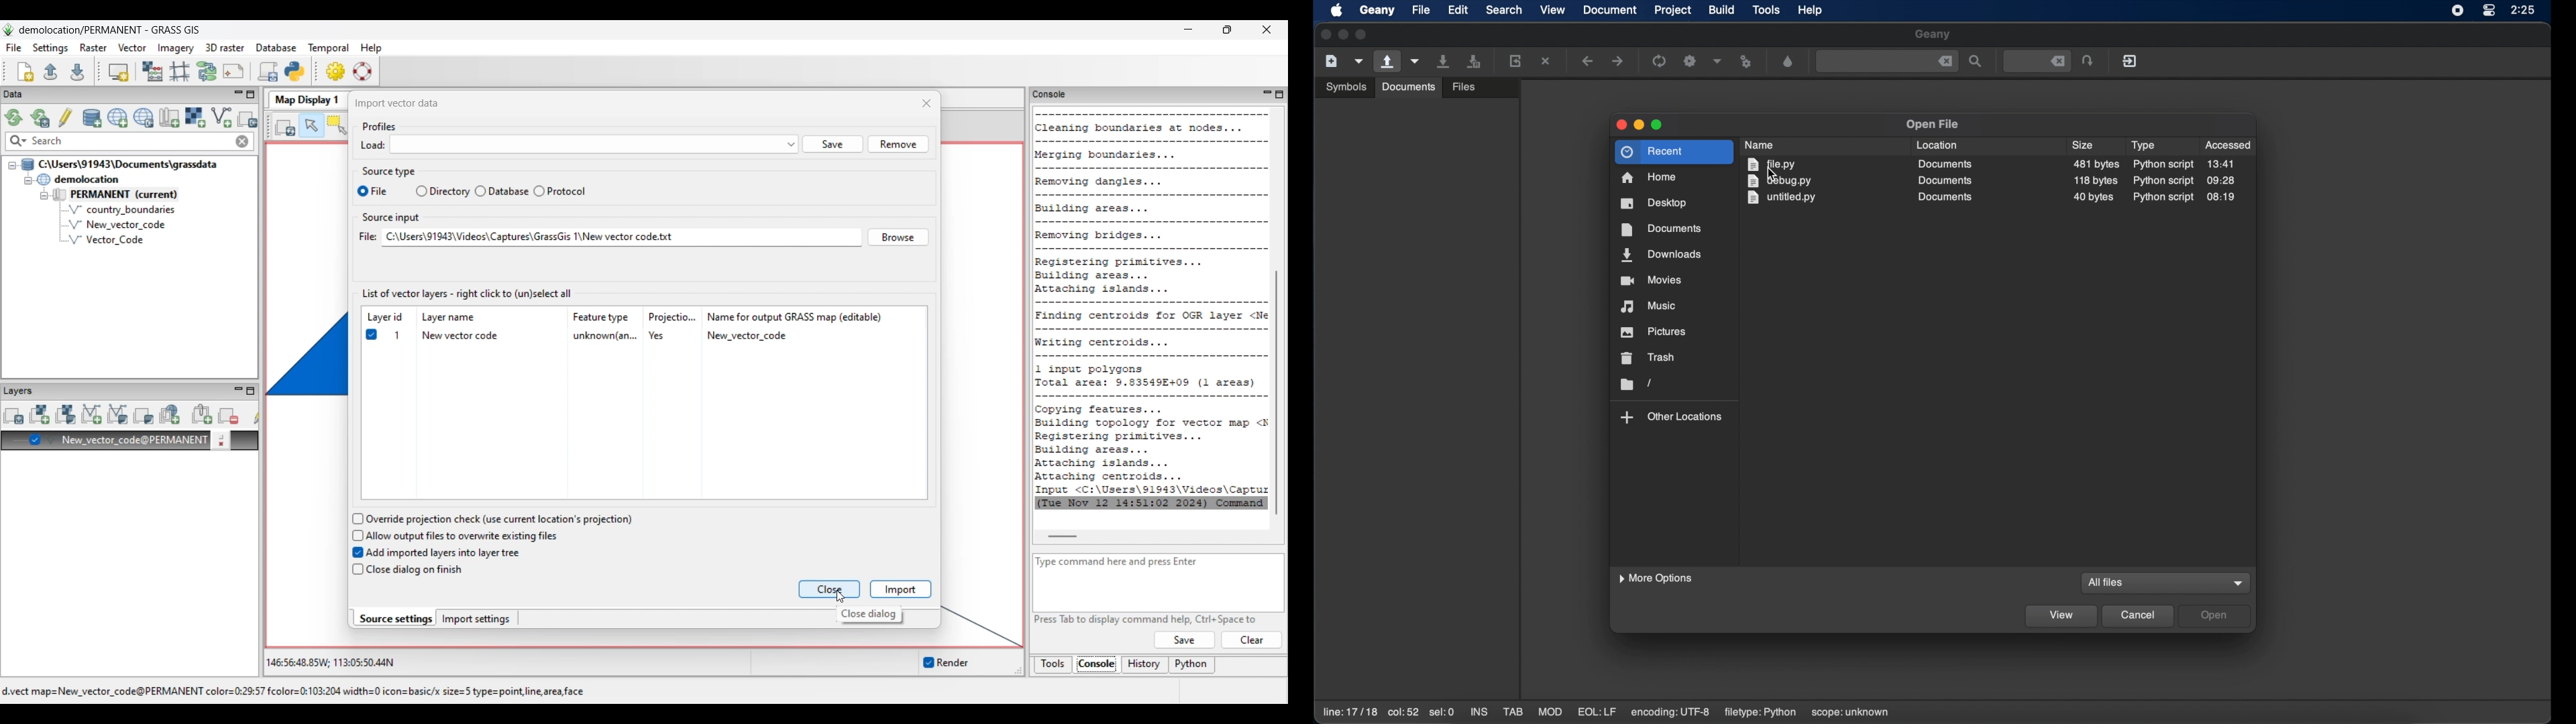 This screenshot has height=728, width=2576. What do you see at coordinates (1650, 358) in the screenshot?
I see `trash` at bounding box center [1650, 358].